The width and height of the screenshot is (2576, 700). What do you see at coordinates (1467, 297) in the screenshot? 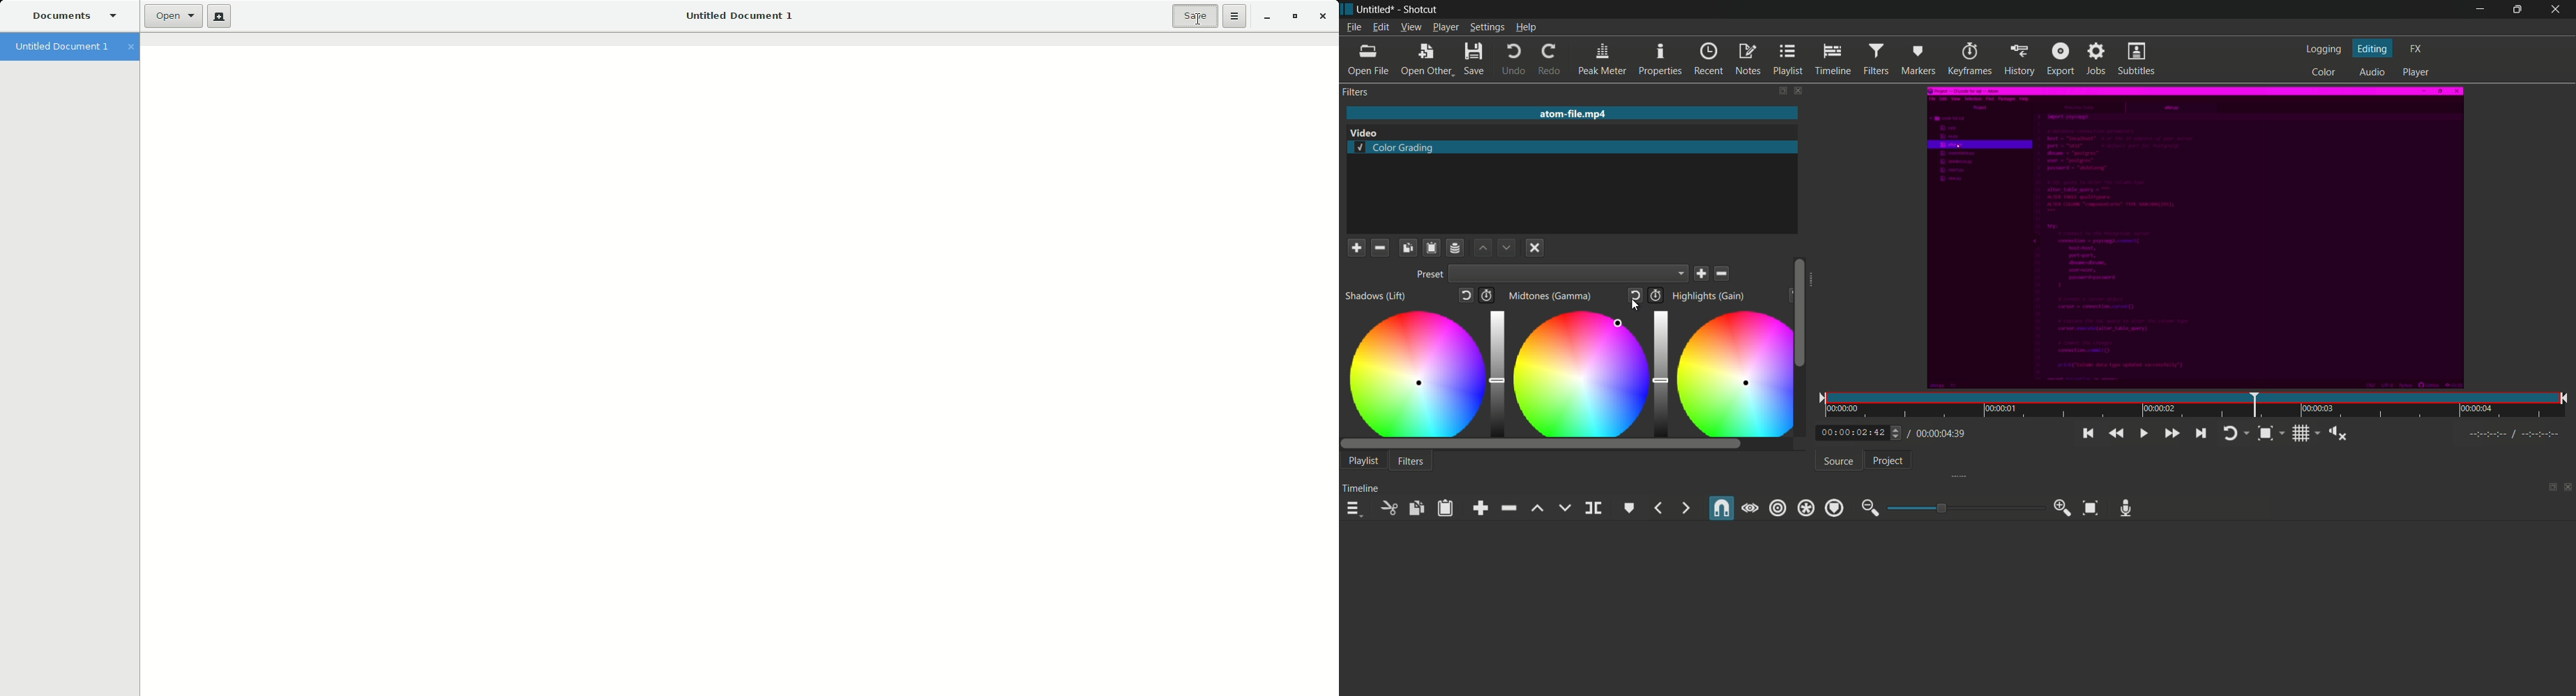
I see `reset to default` at bounding box center [1467, 297].